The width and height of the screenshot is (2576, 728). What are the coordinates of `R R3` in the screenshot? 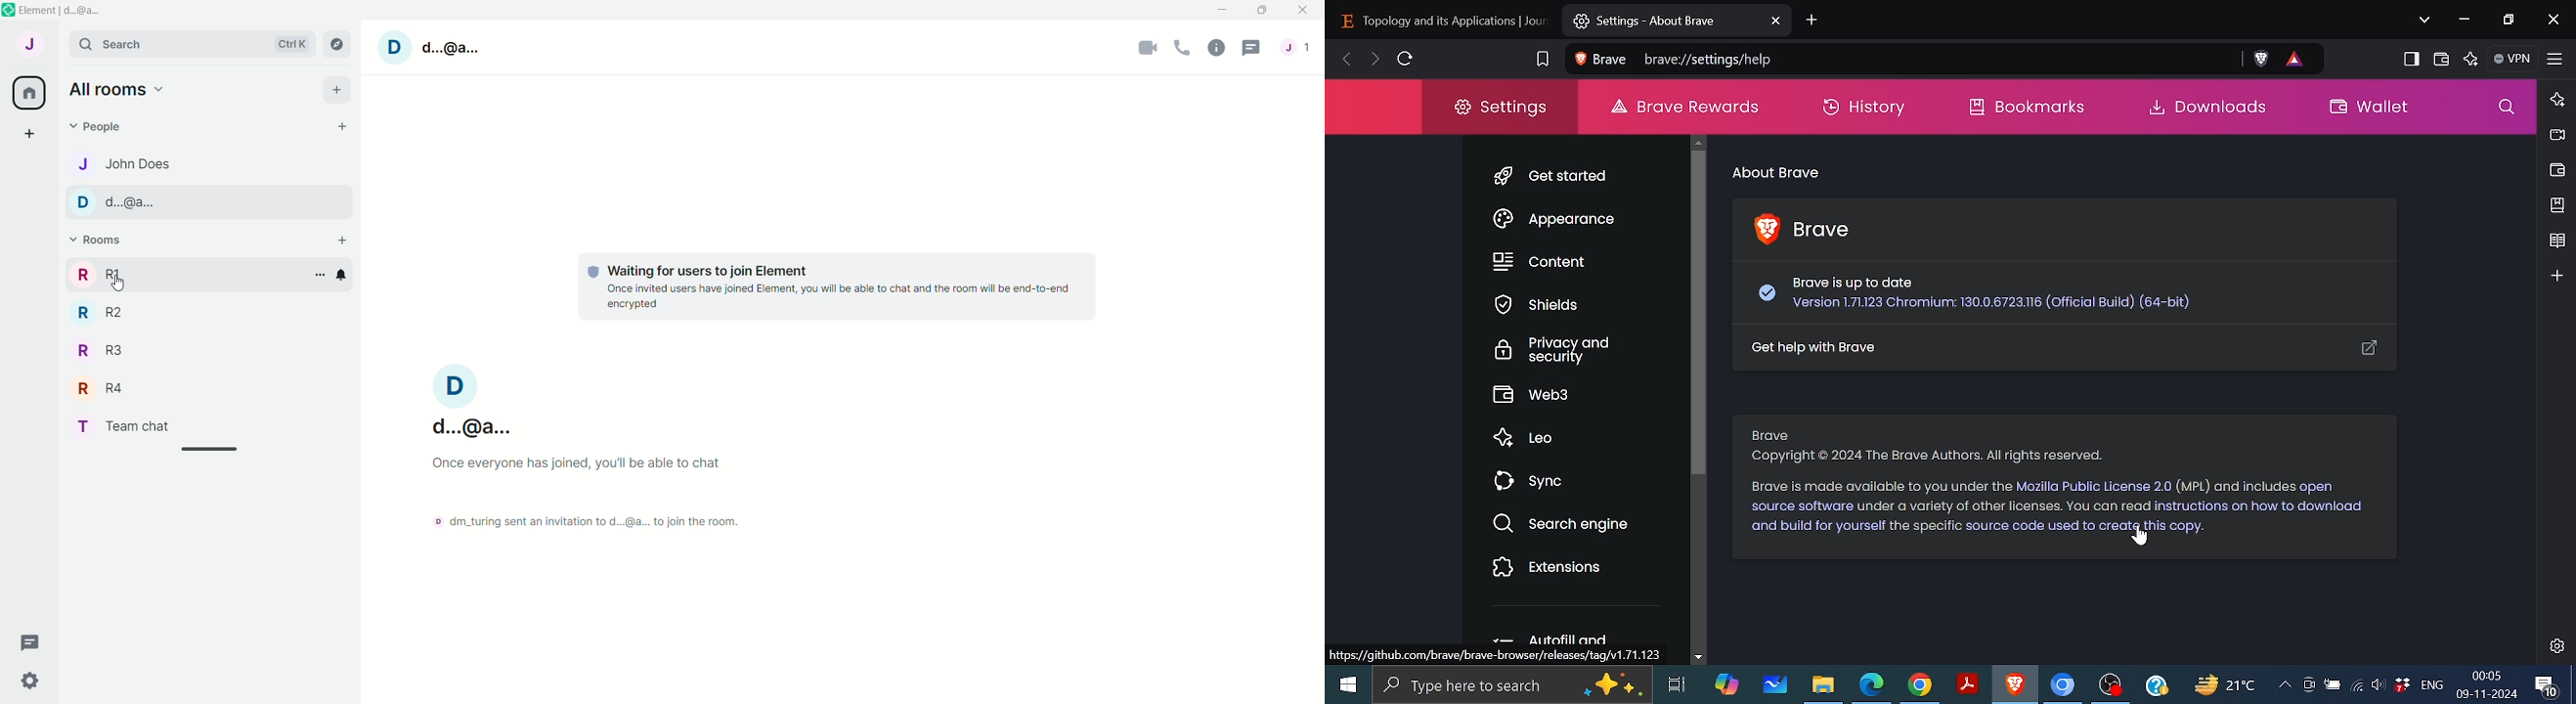 It's located at (108, 349).